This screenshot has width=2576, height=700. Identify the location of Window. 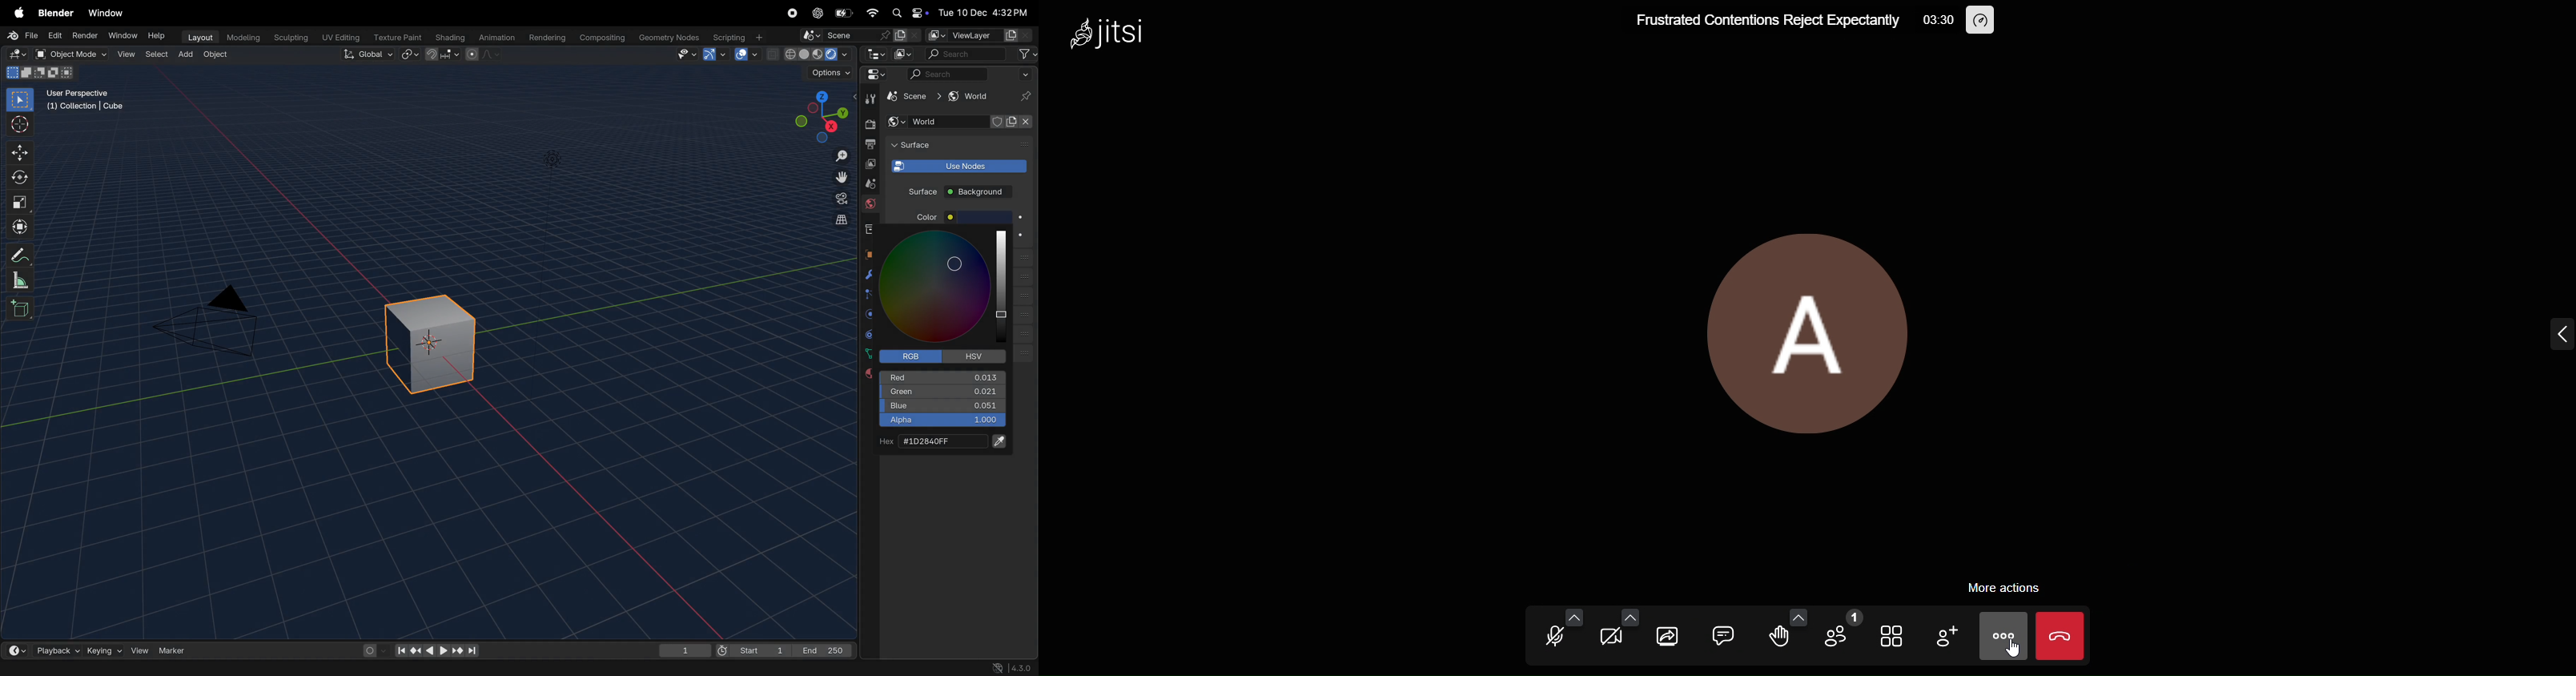
(122, 36).